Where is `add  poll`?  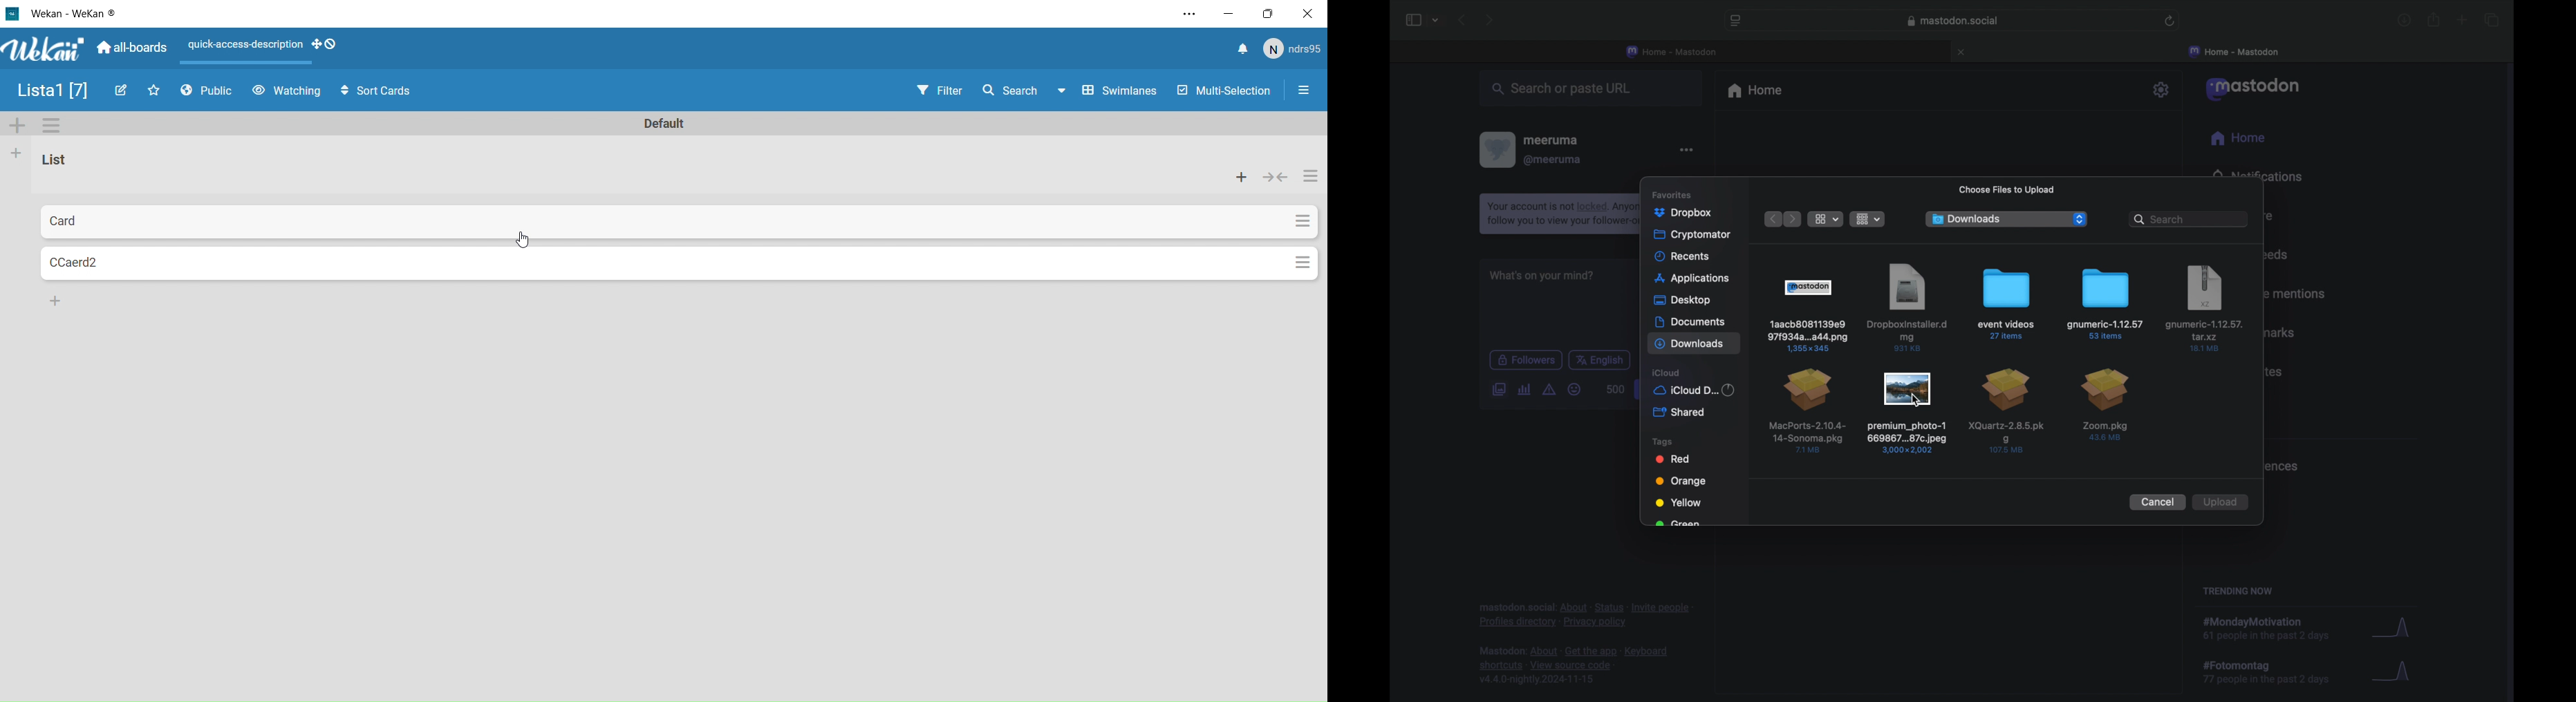
add  poll is located at coordinates (1524, 390).